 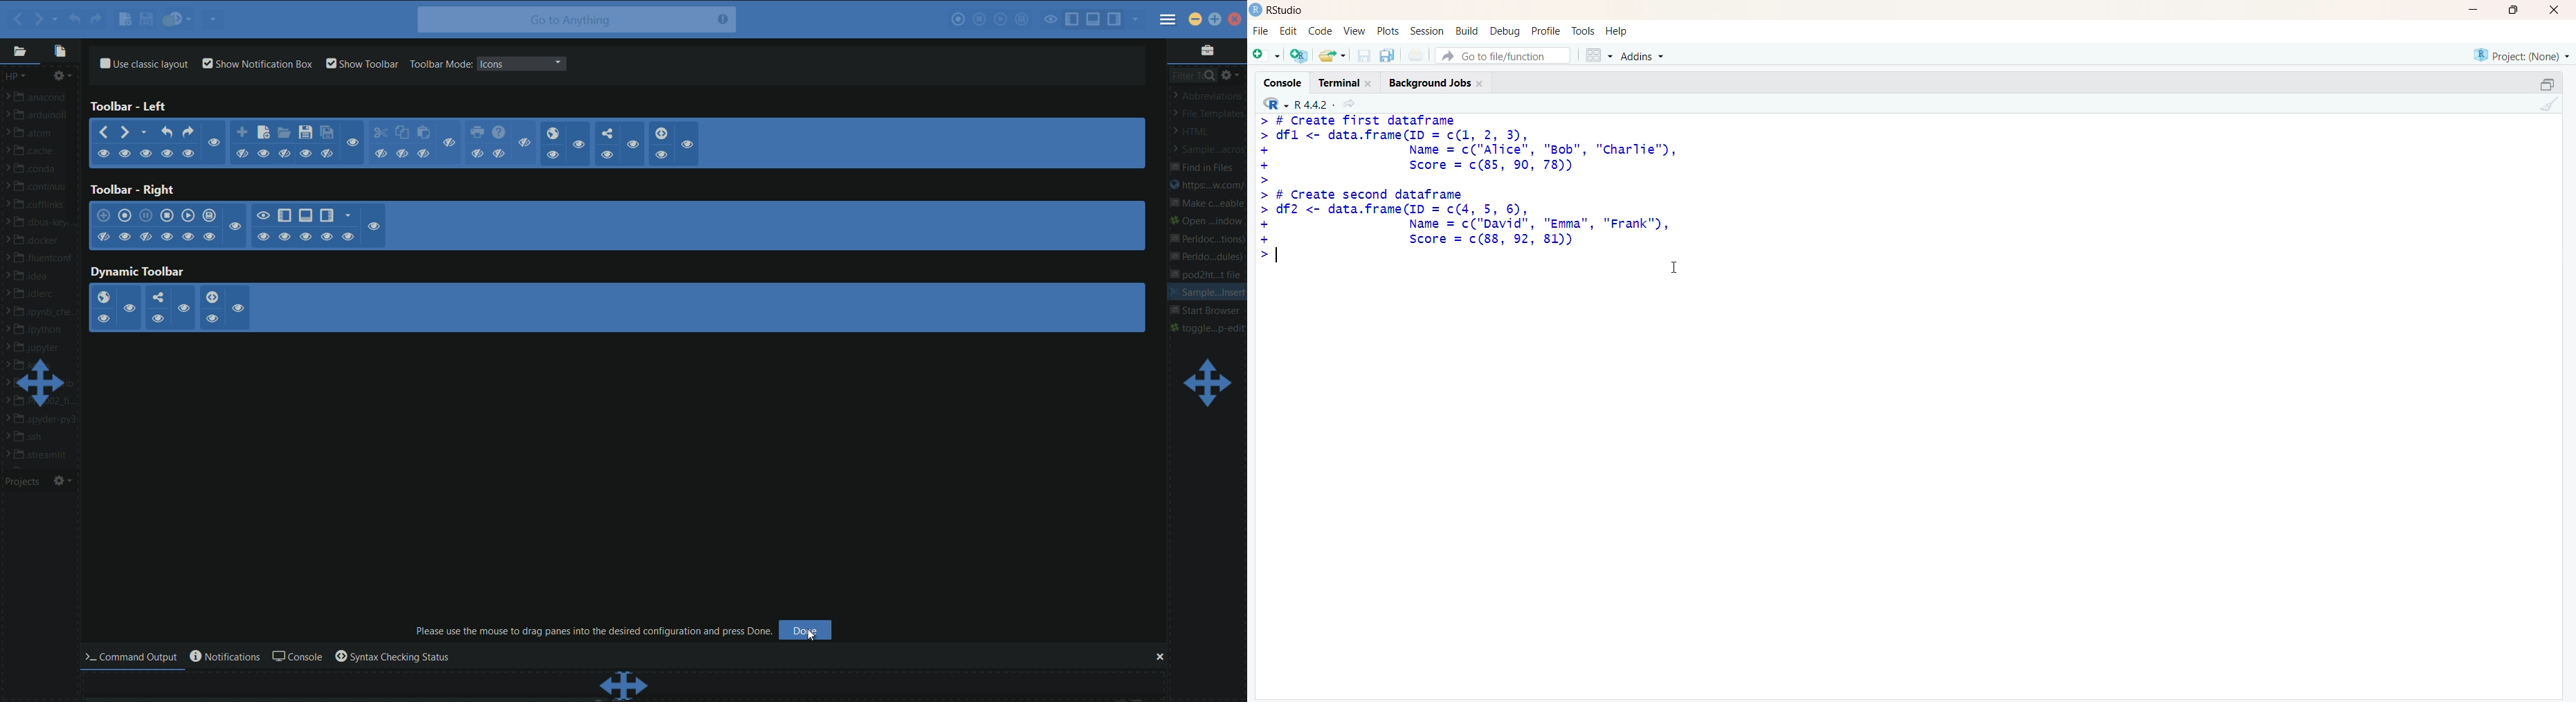 What do you see at coordinates (102, 318) in the screenshot?
I see `hide/show` at bounding box center [102, 318].